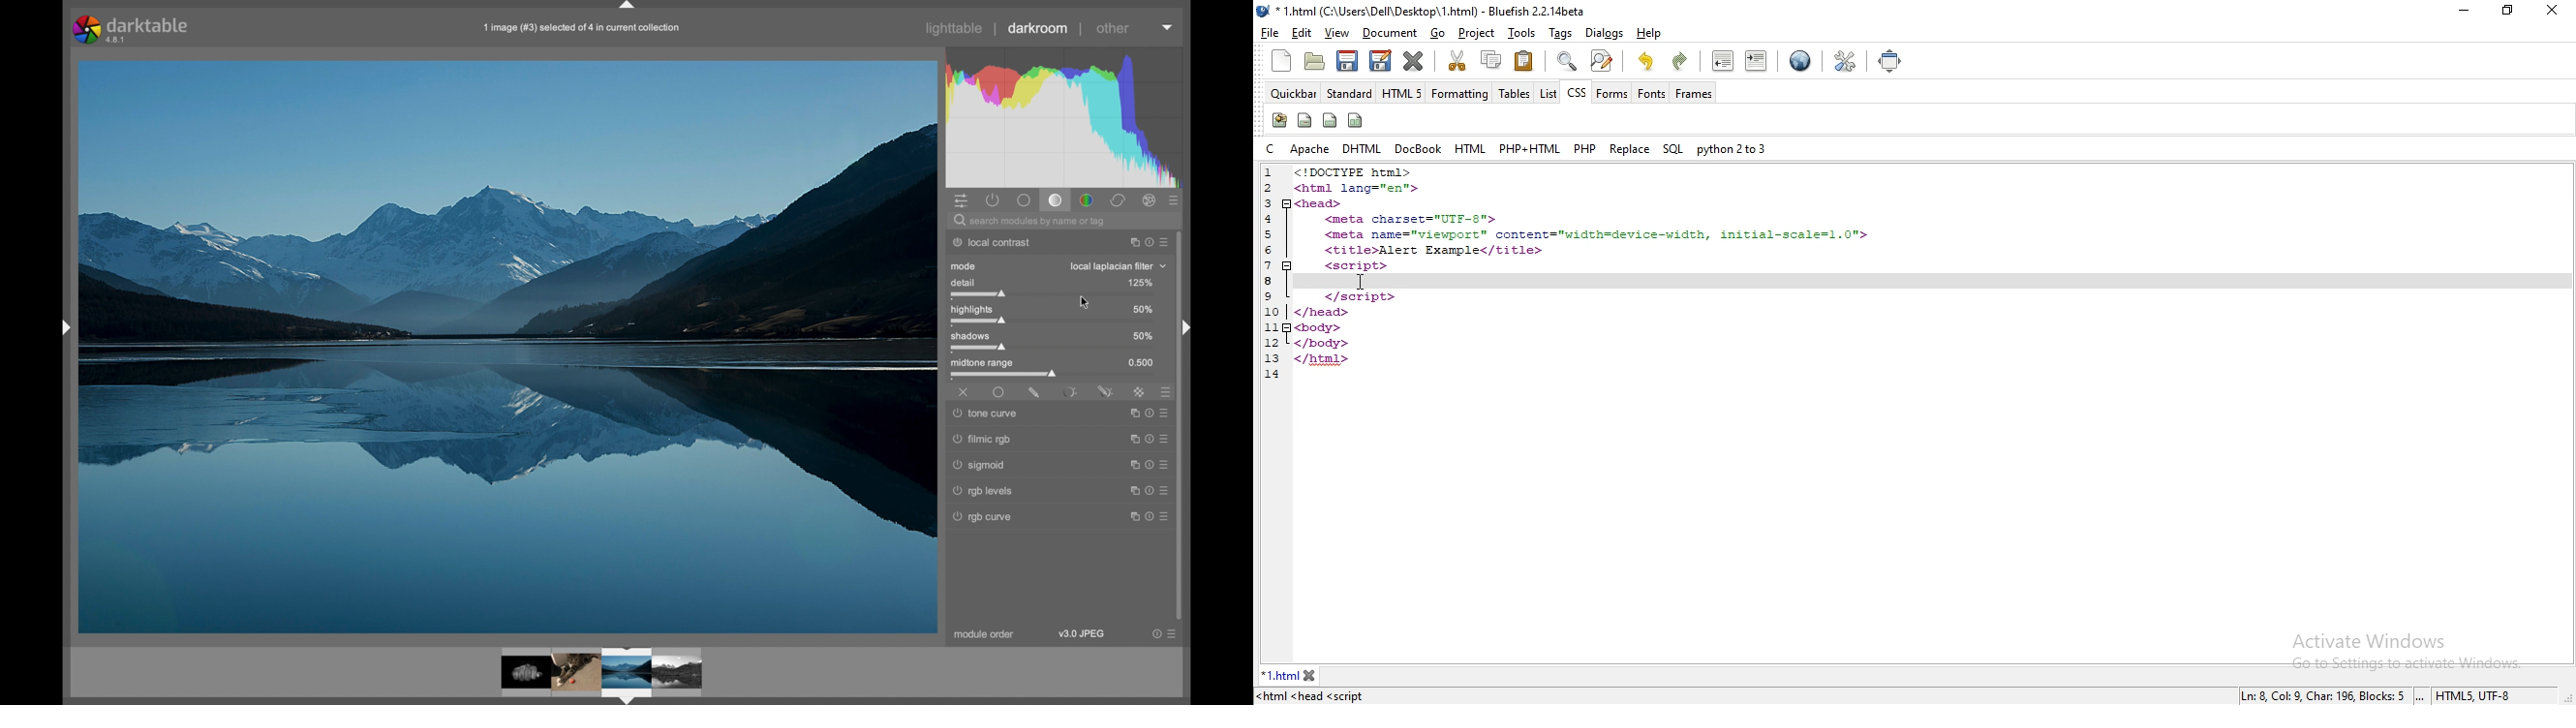 This screenshot has height=728, width=2576. I want to click on drag handle, so click(63, 329).